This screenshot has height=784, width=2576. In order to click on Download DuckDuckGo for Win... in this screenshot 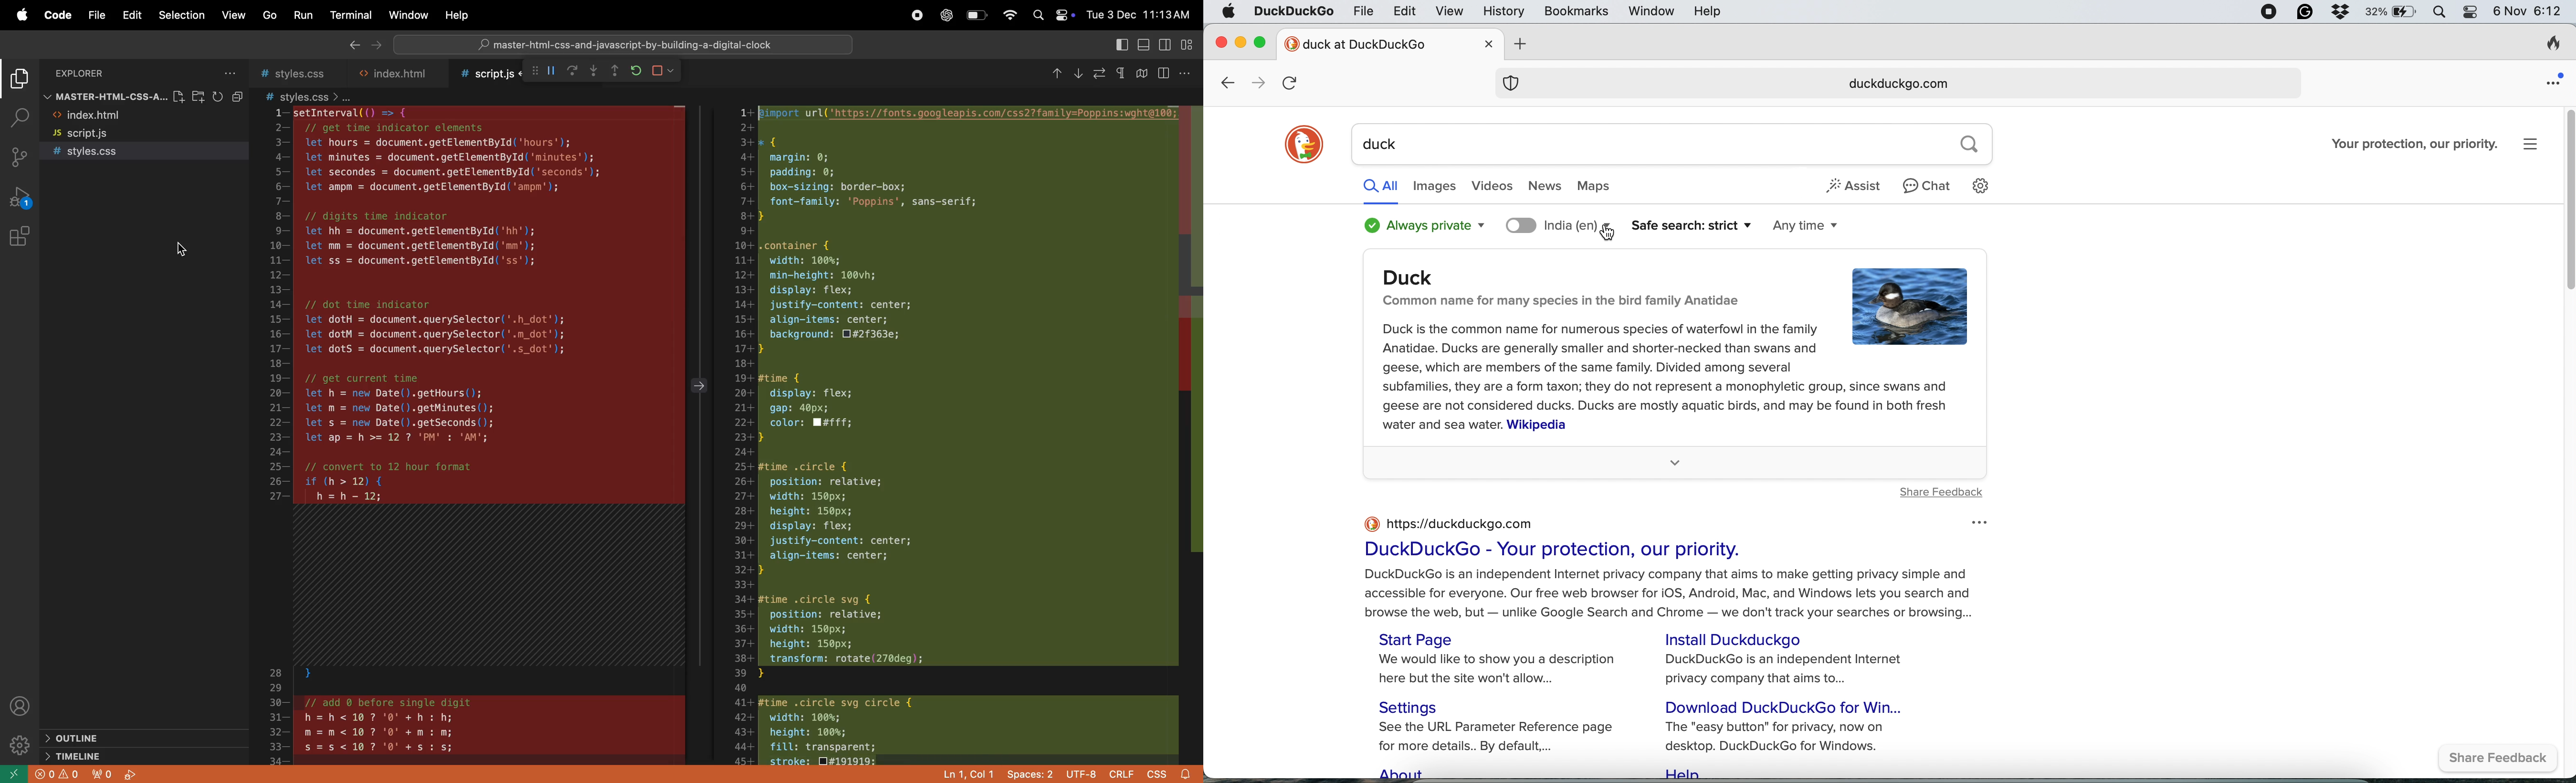, I will do `click(1788, 706)`.